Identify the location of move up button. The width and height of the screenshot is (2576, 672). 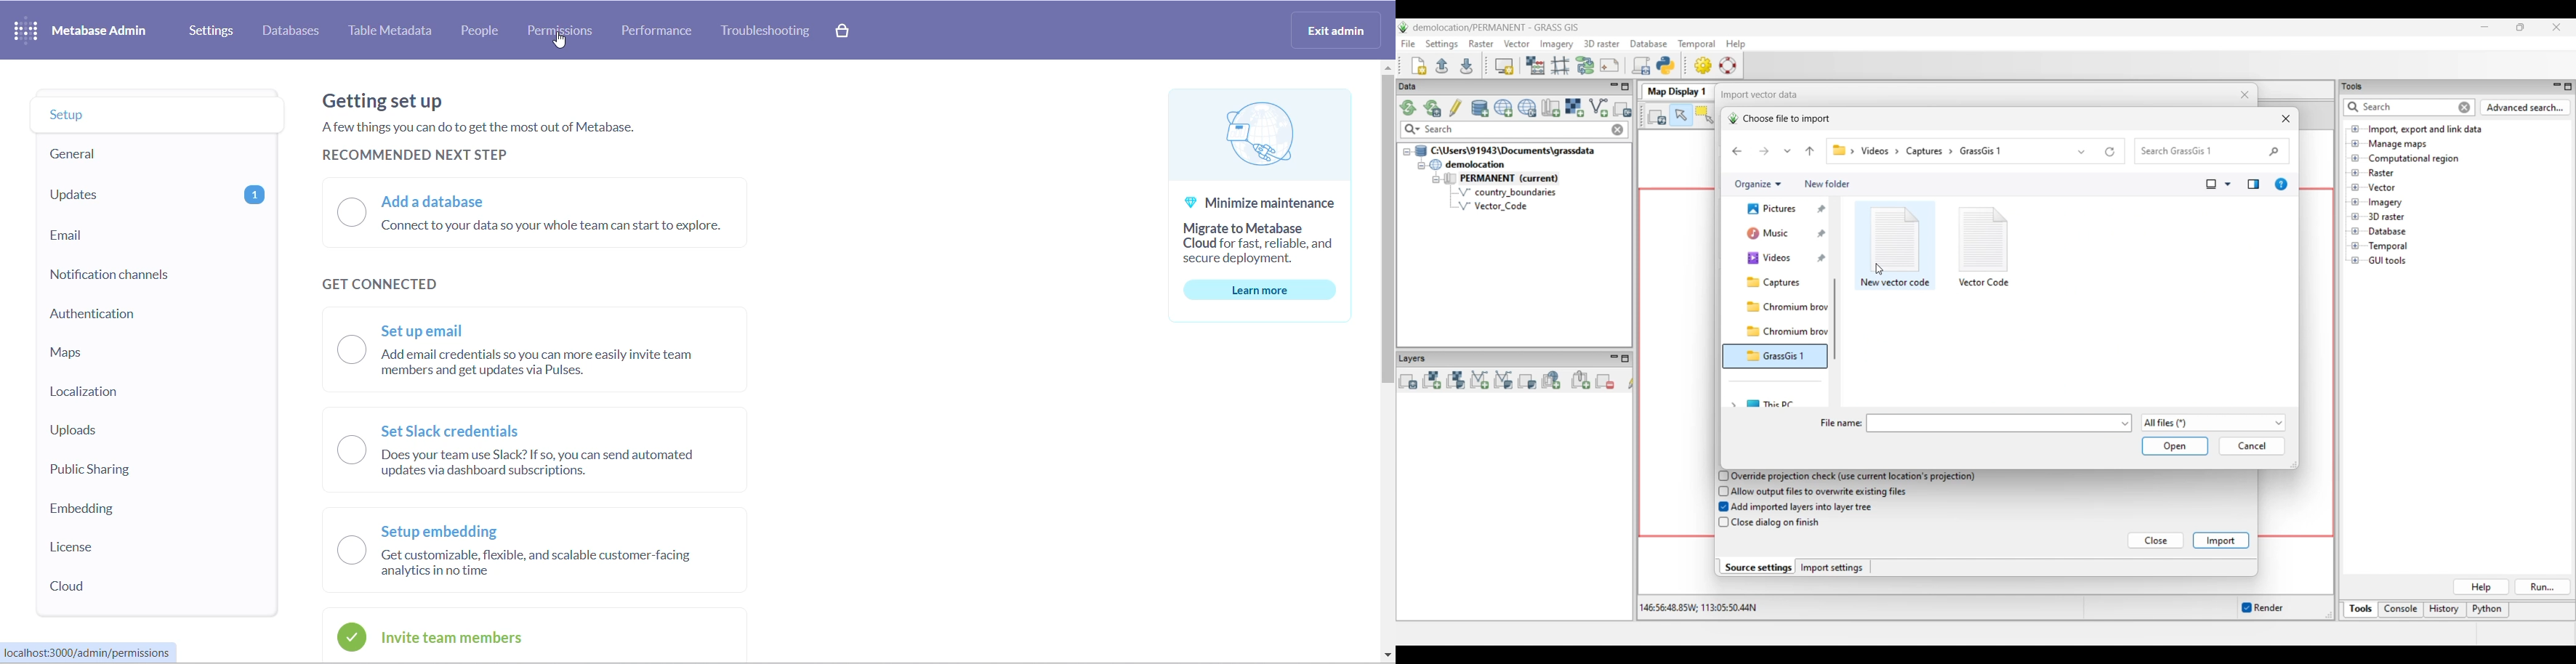
(1387, 67).